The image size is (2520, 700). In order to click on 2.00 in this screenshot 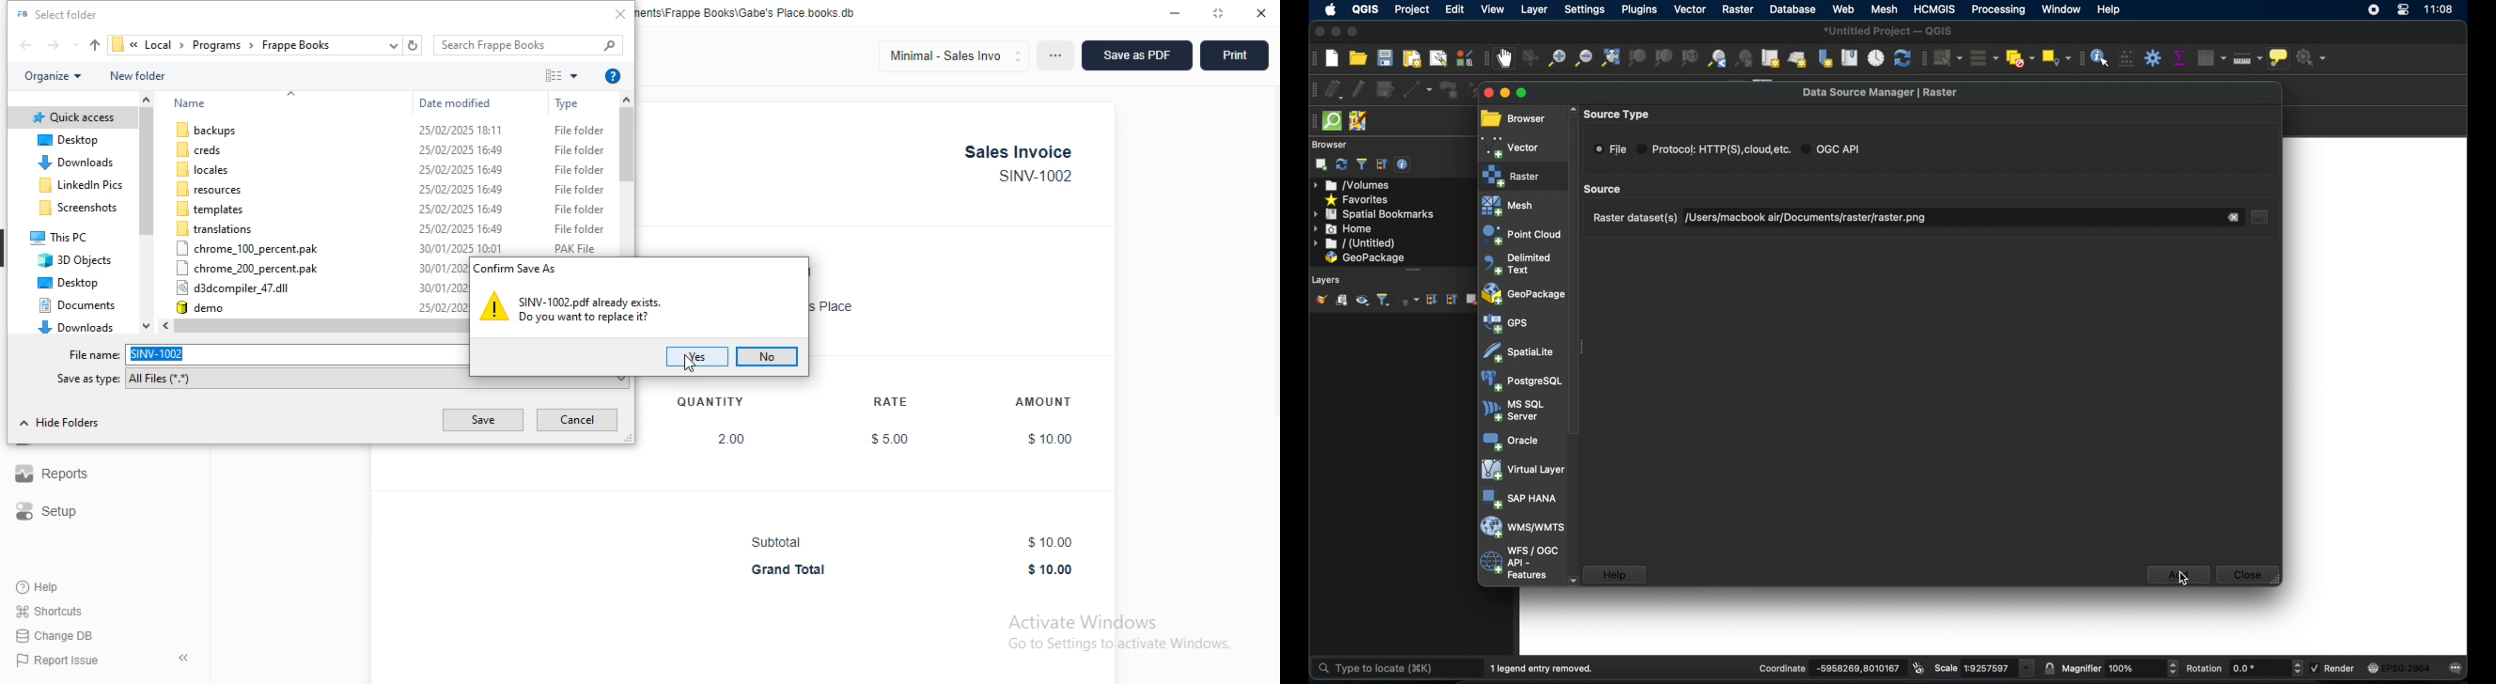, I will do `click(733, 439)`.